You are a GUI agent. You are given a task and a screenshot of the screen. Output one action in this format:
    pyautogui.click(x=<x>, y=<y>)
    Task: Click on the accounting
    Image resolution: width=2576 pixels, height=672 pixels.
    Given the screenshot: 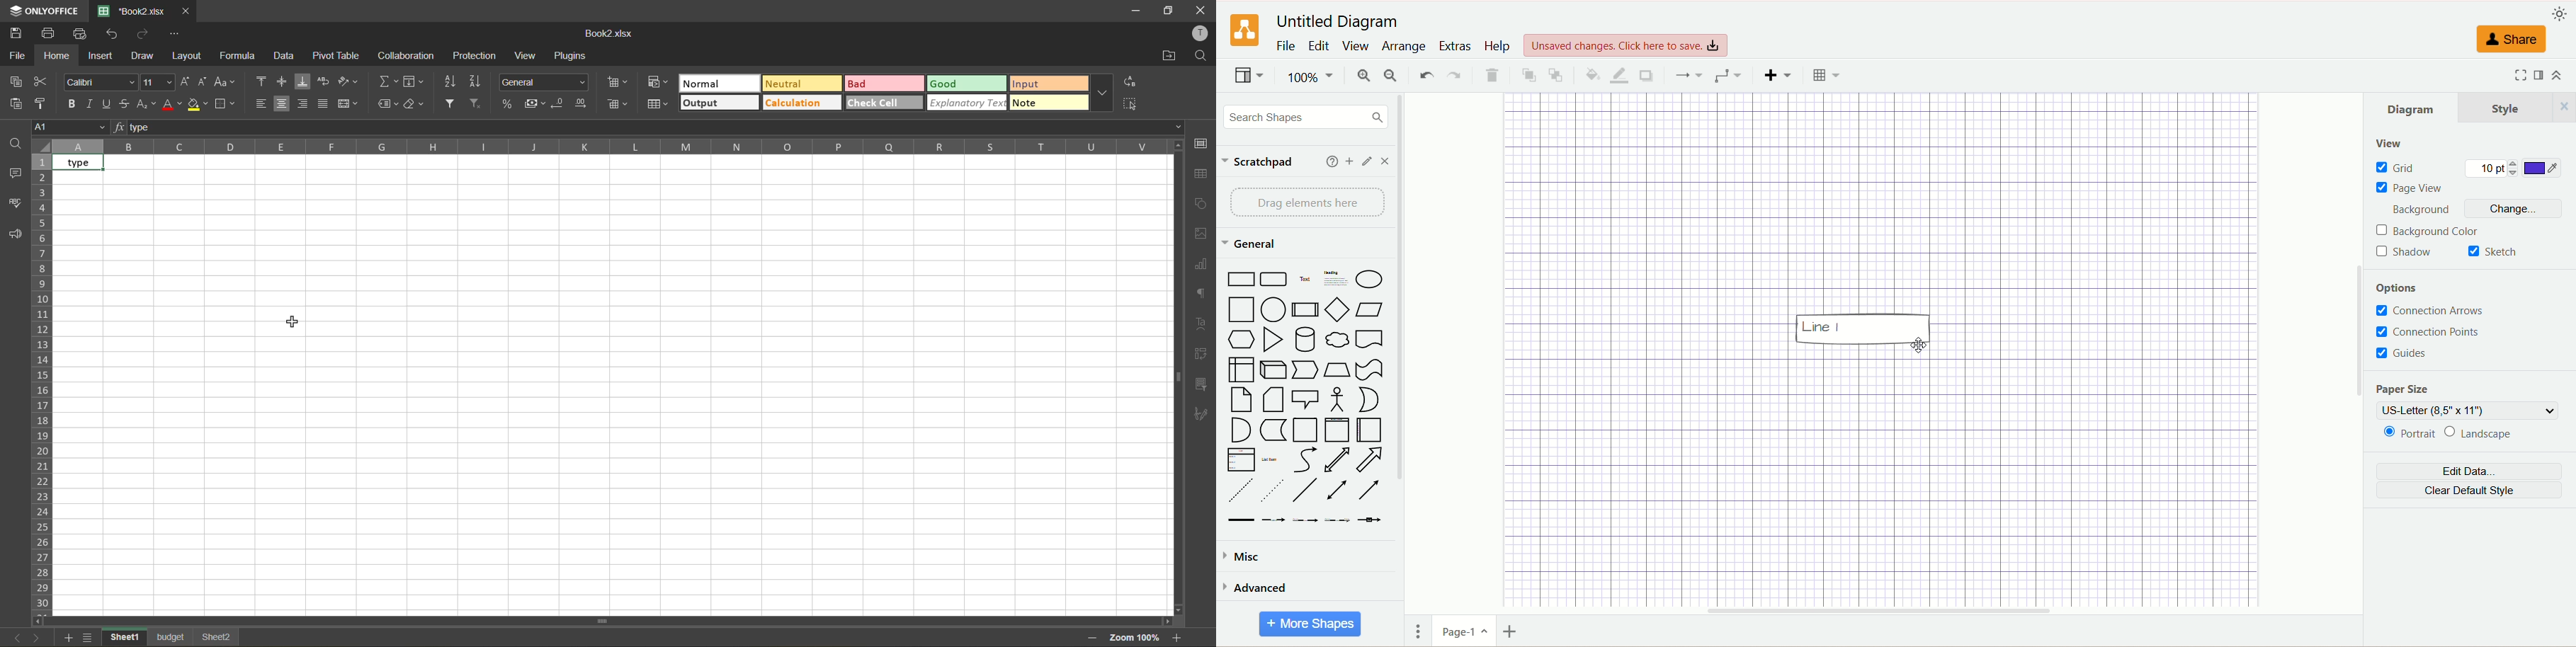 What is the action you would take?
    pyautogui.click(x=536, y=102)
    